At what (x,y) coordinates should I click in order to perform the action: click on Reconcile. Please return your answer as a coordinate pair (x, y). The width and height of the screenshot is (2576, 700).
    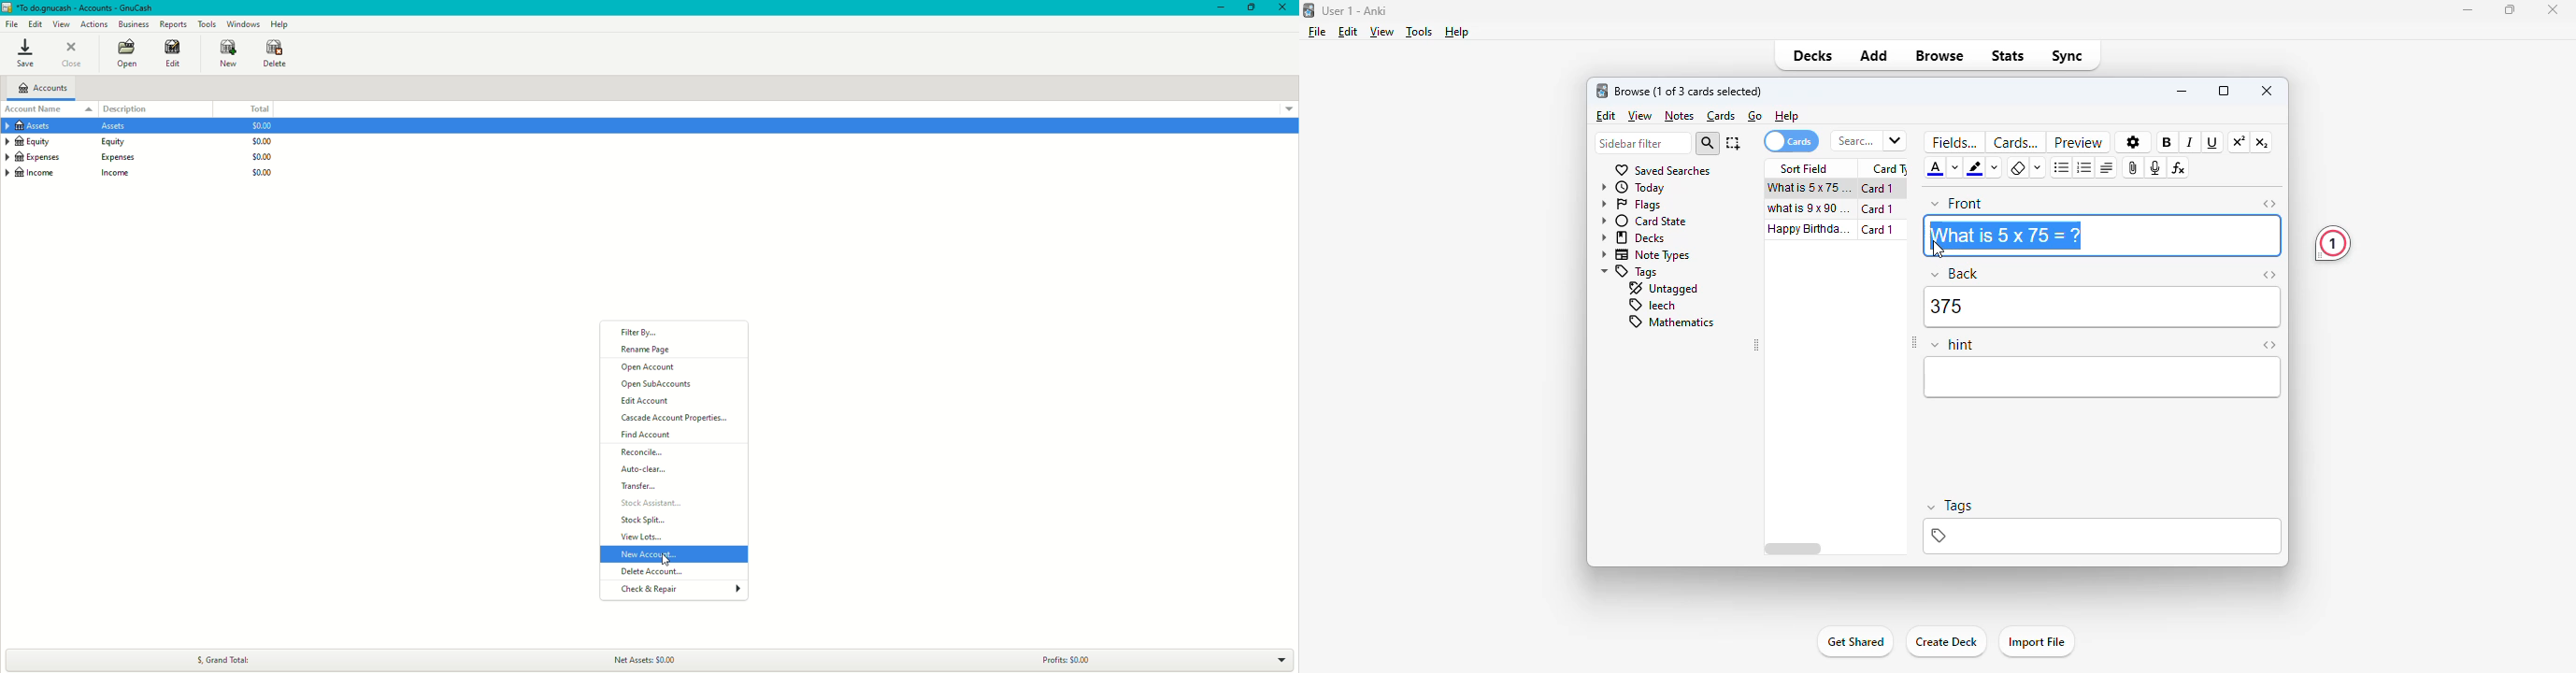
    Looking at the image, I should click on (645, 453).